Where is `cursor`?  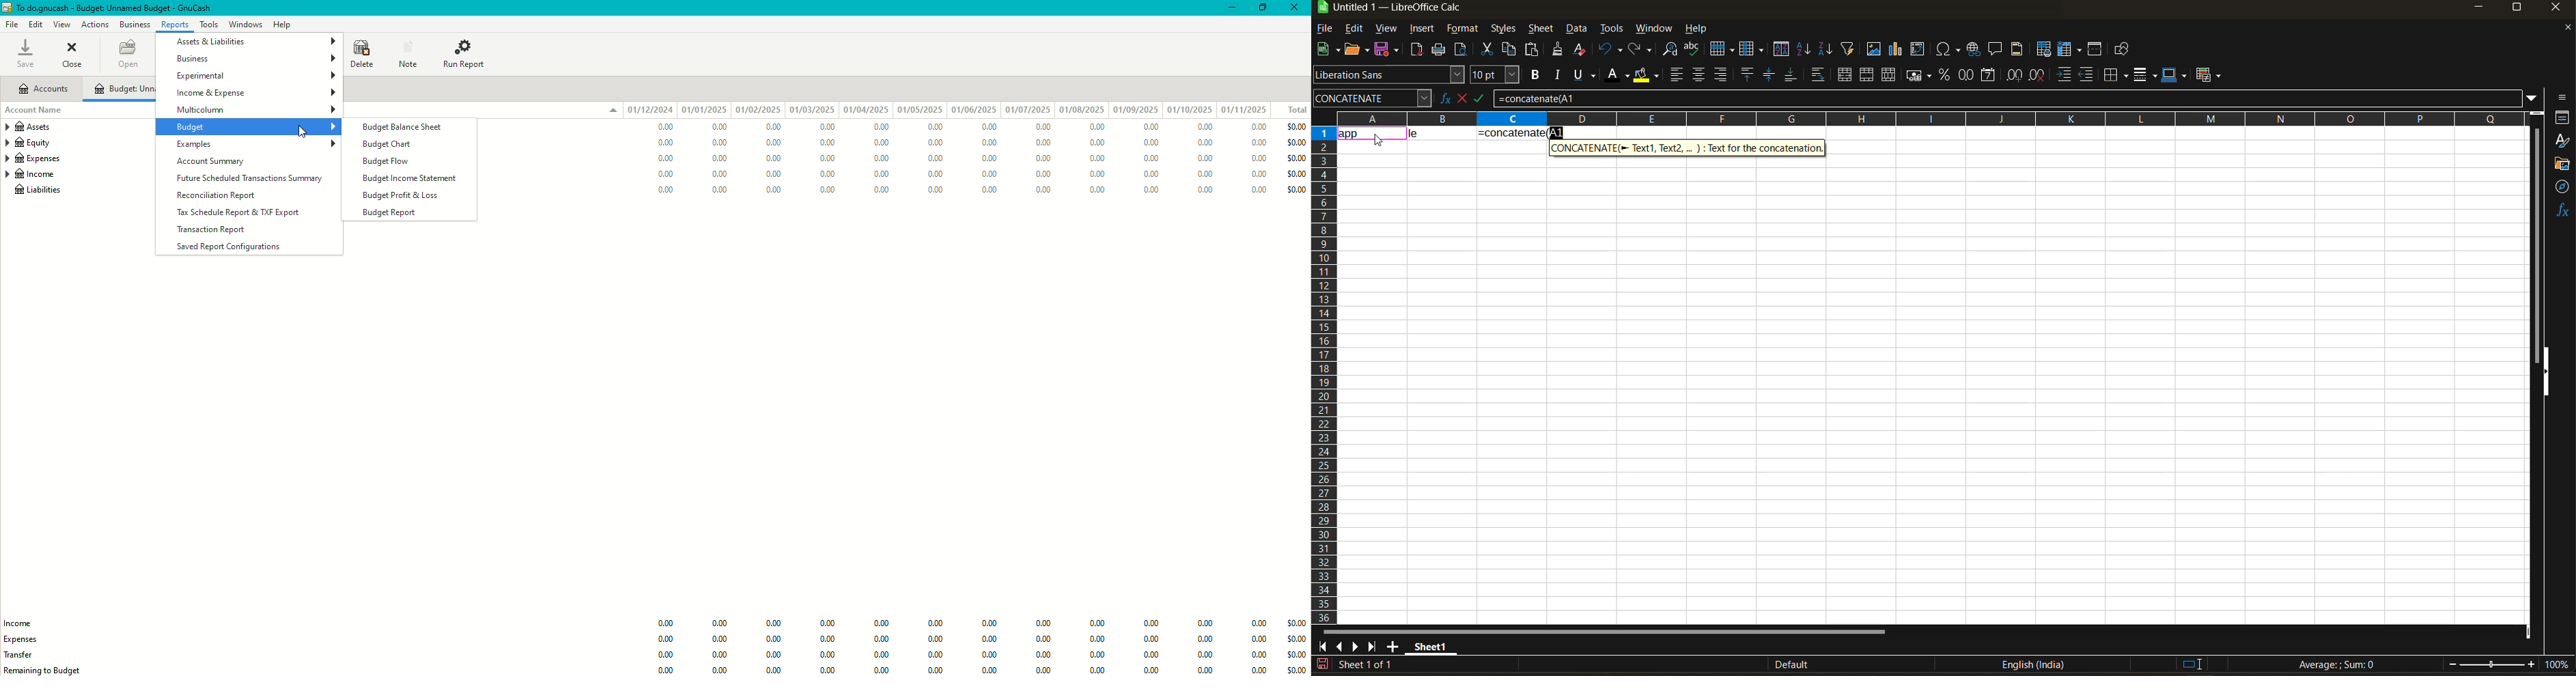
cursor is located at coordinates (298, 130).